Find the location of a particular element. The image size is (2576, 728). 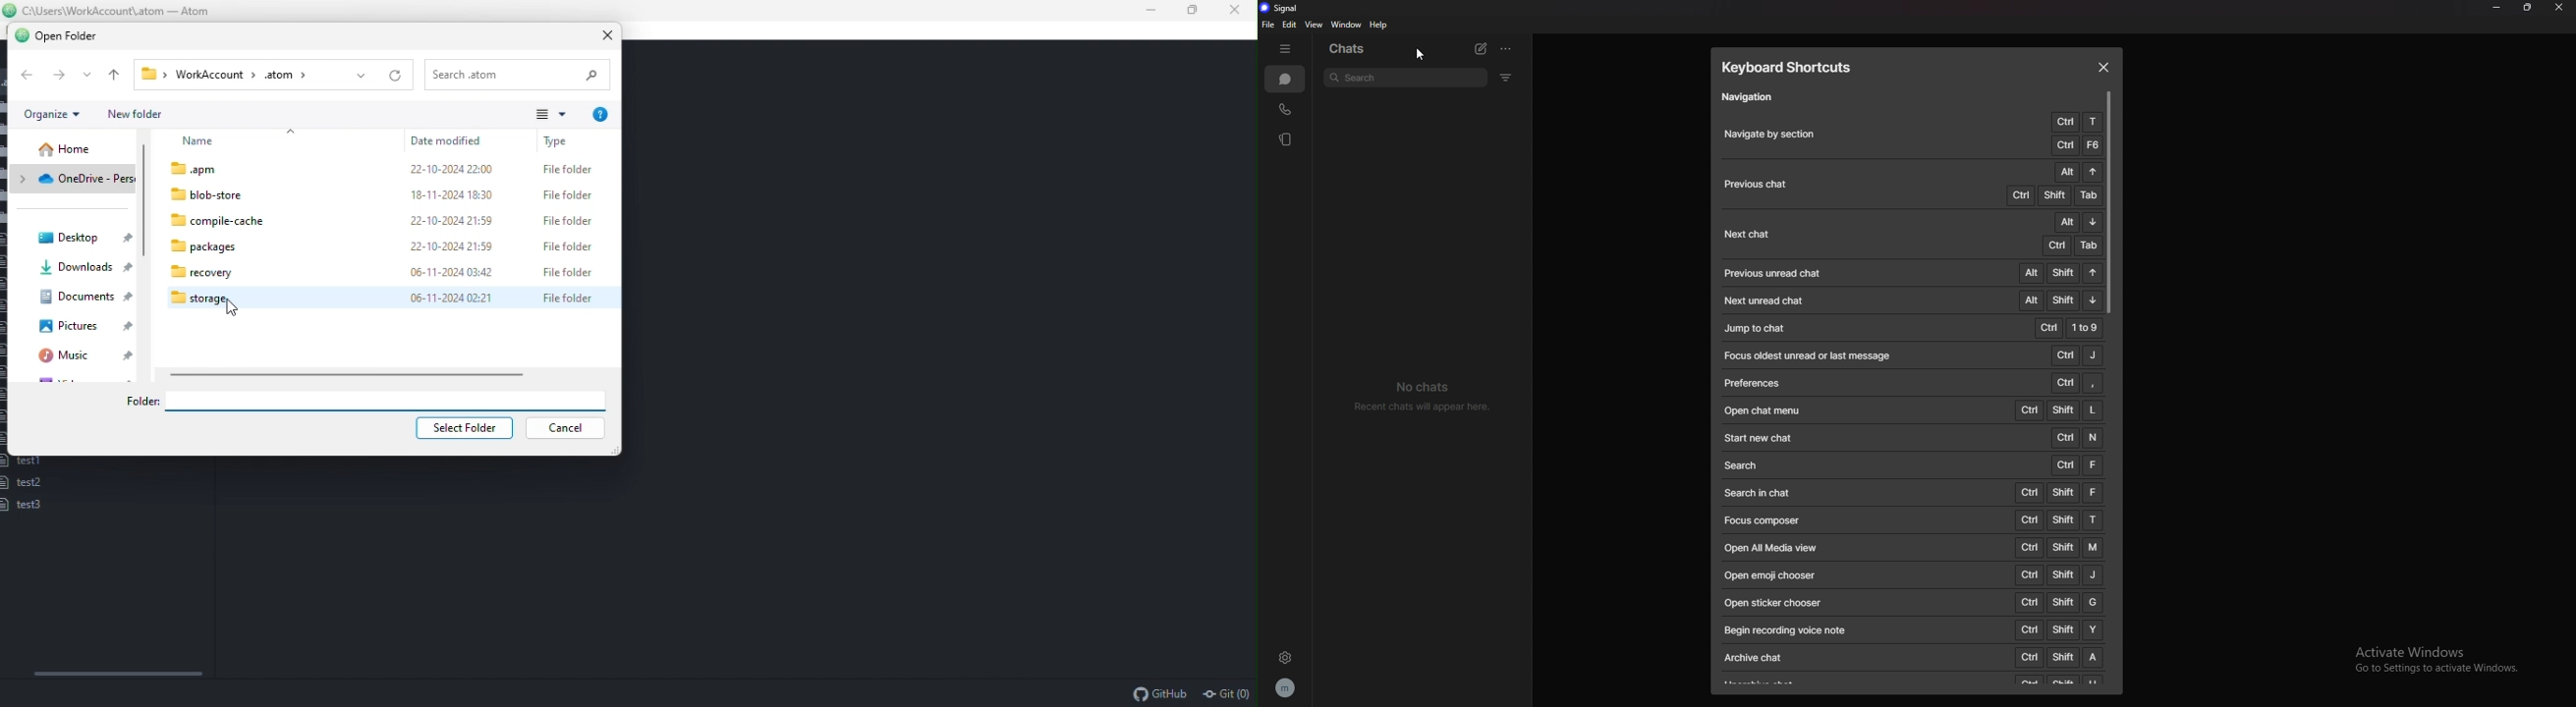

Recent chats will appear here. is located at coordinates (1429, 408).